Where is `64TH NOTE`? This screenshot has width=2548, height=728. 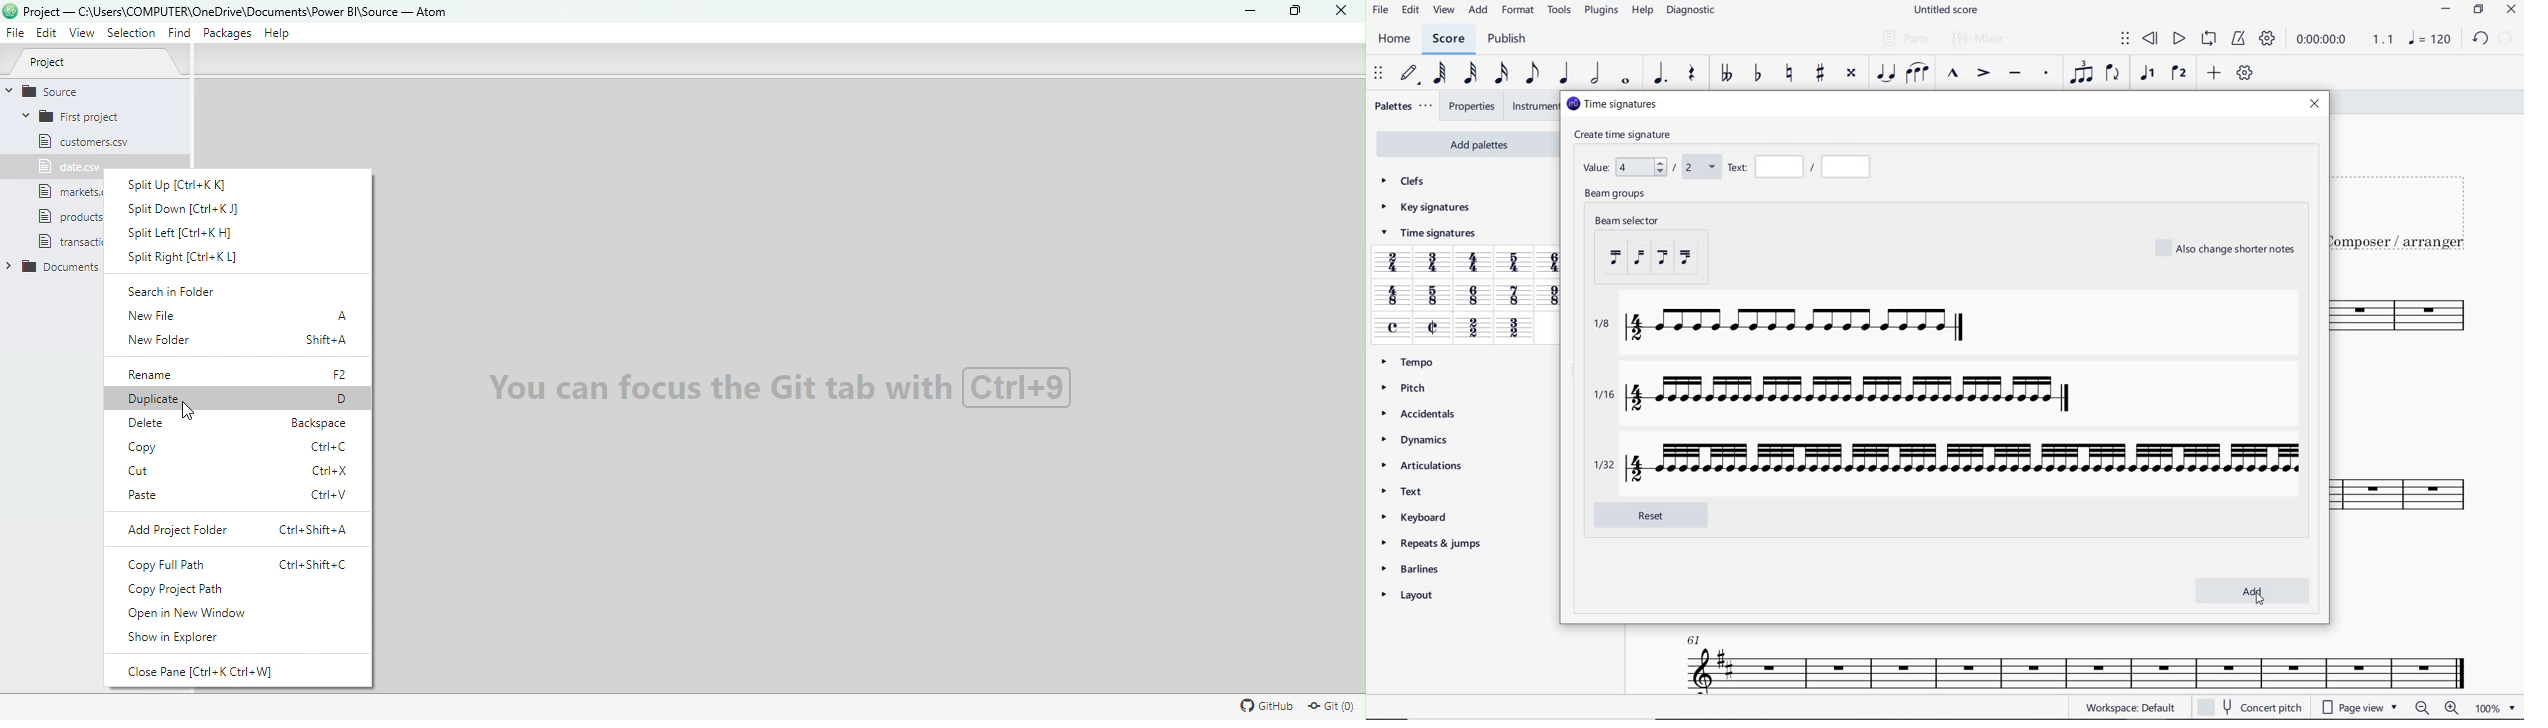
64TH NOTE is located at coordinates (1439, 73).